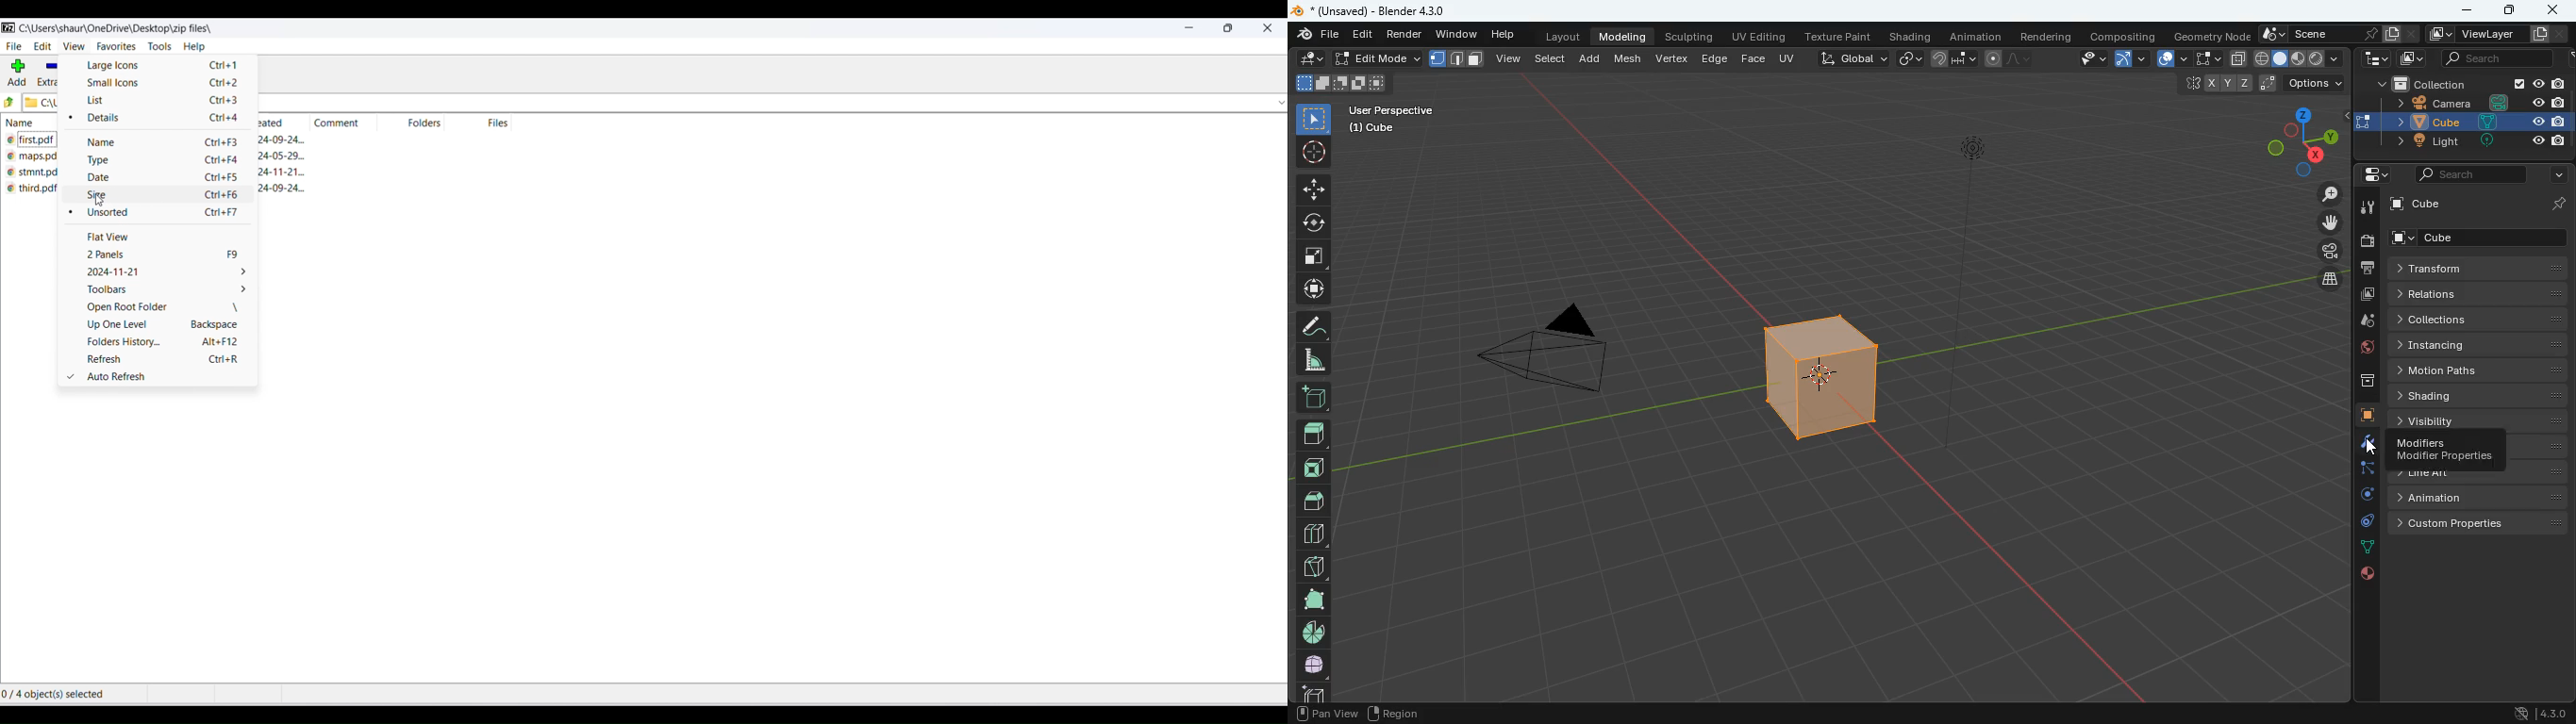 This screenshot has height=728, width=2576. Describe the element at coordinates (160, 256) in the screenshot. I see `2 panels` at that location.